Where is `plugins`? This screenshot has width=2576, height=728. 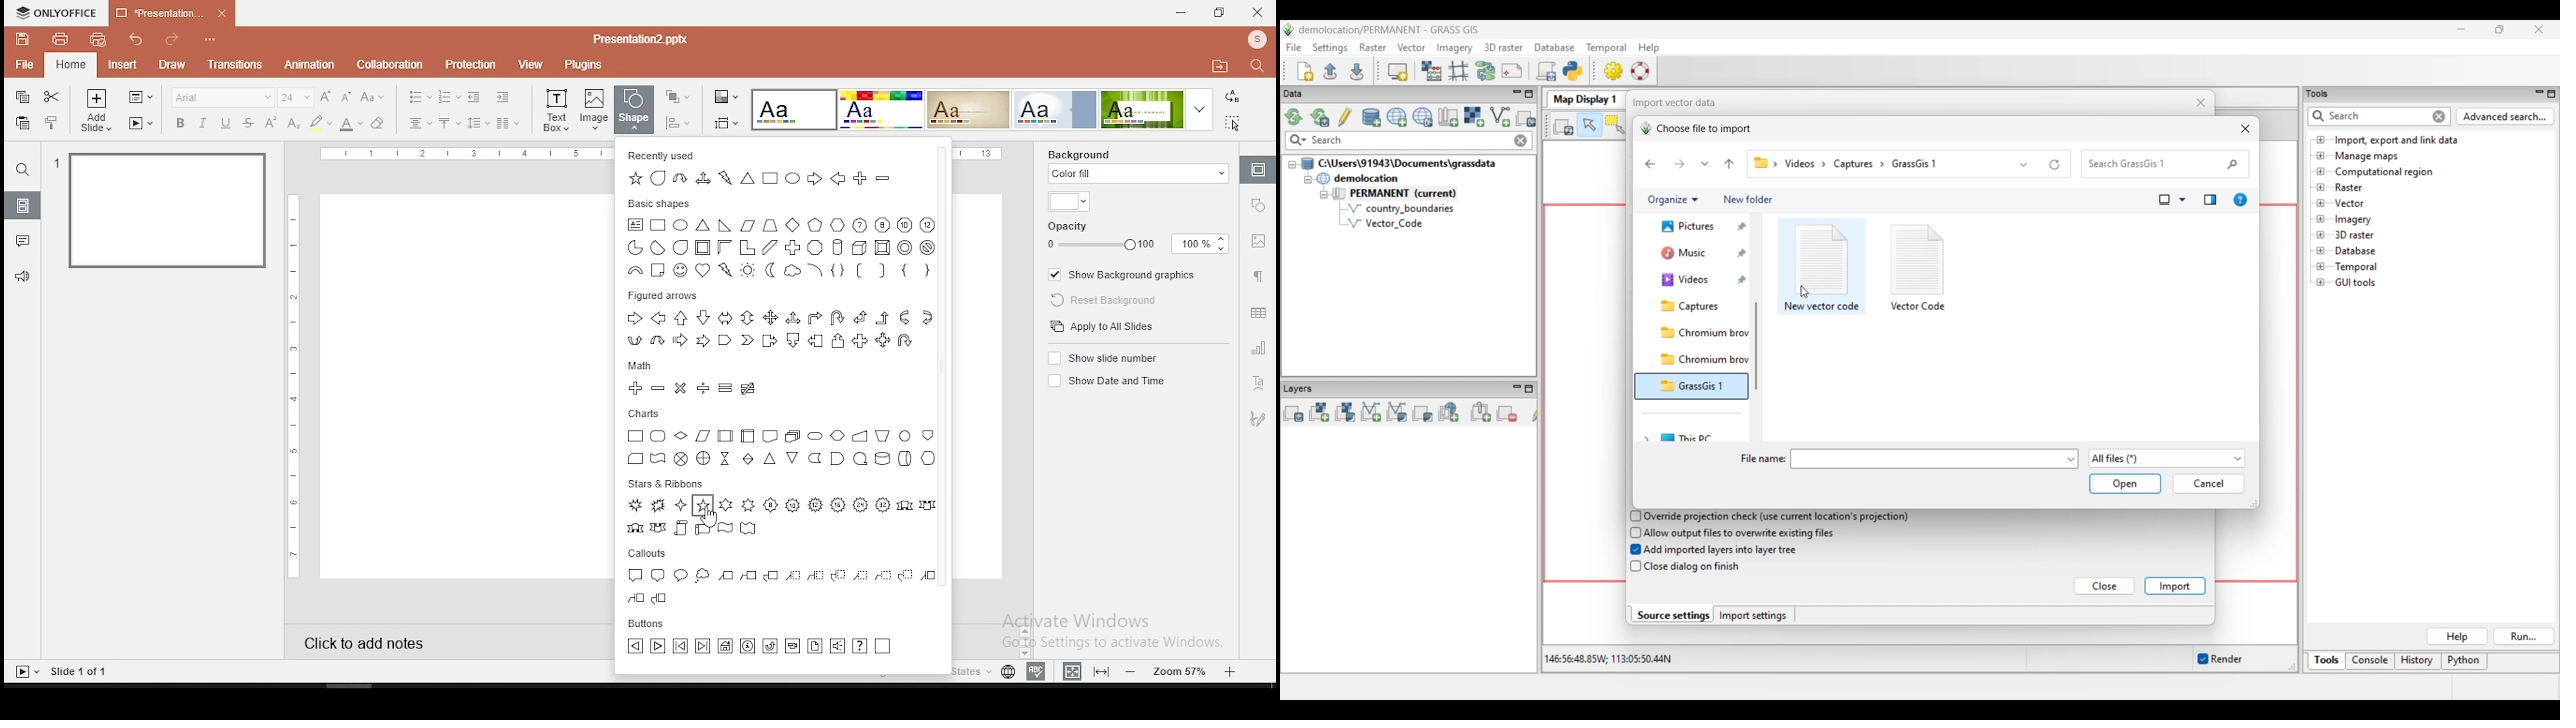 plugins is located at coordinates (584, 66).